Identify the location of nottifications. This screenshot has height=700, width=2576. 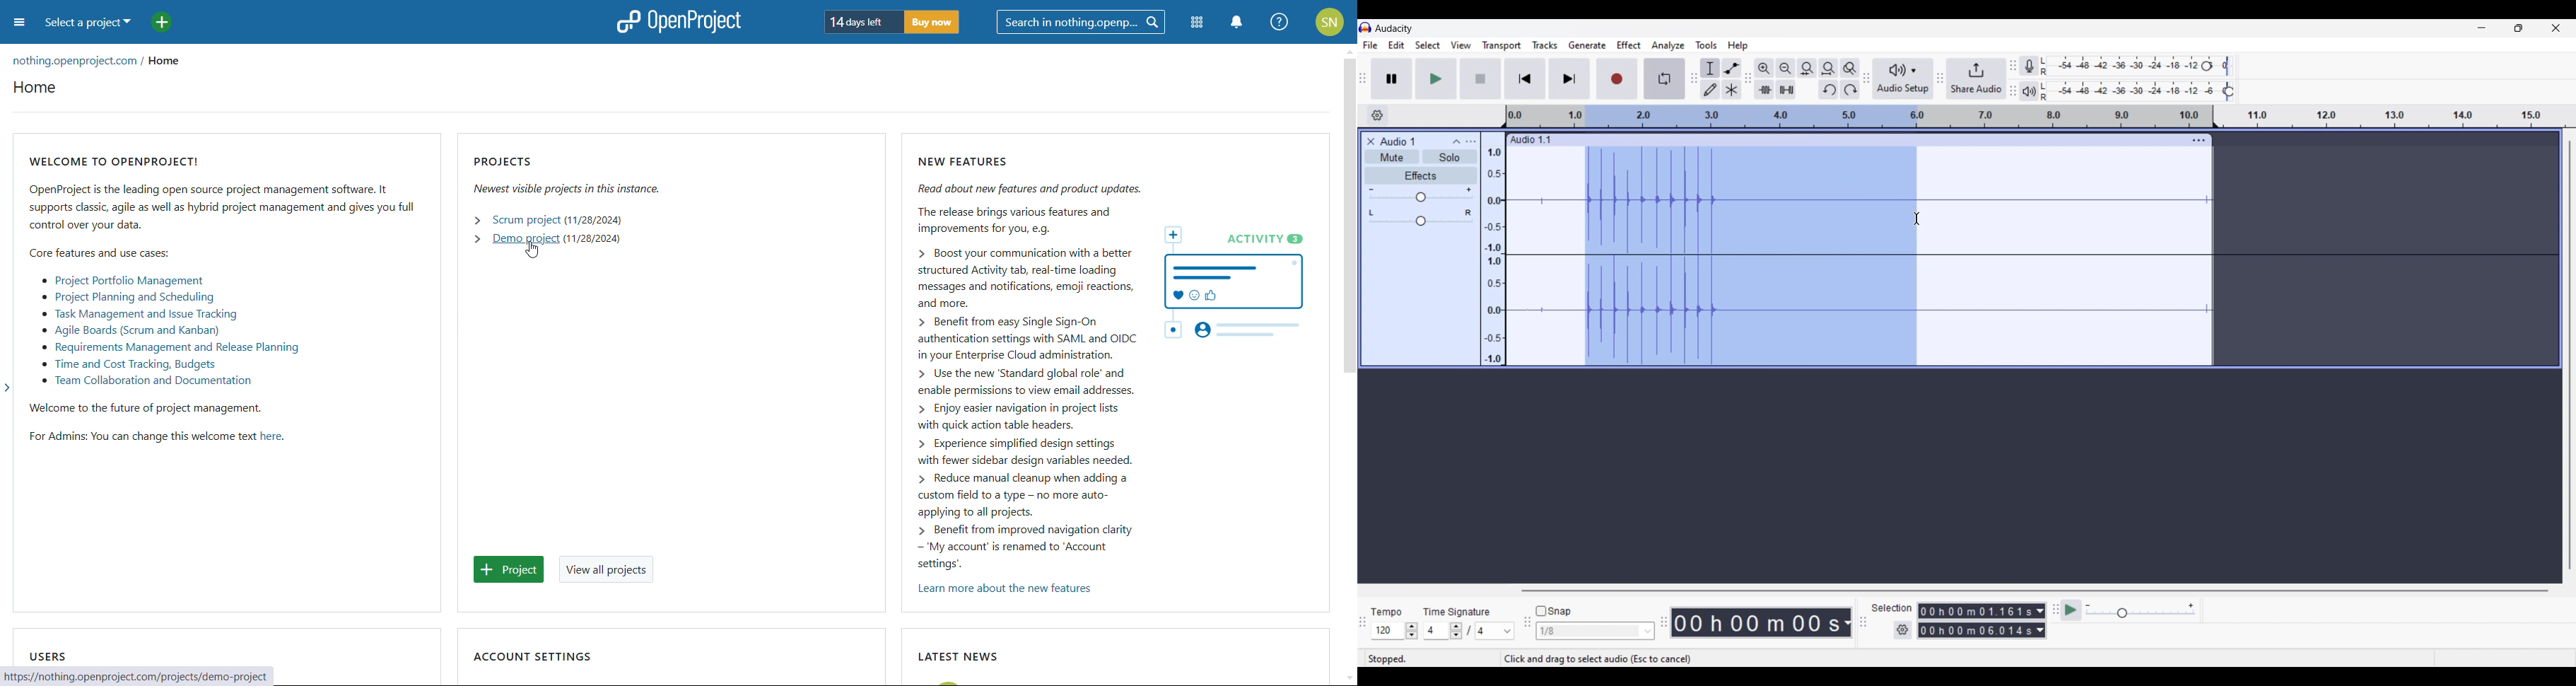
(1237, 23).